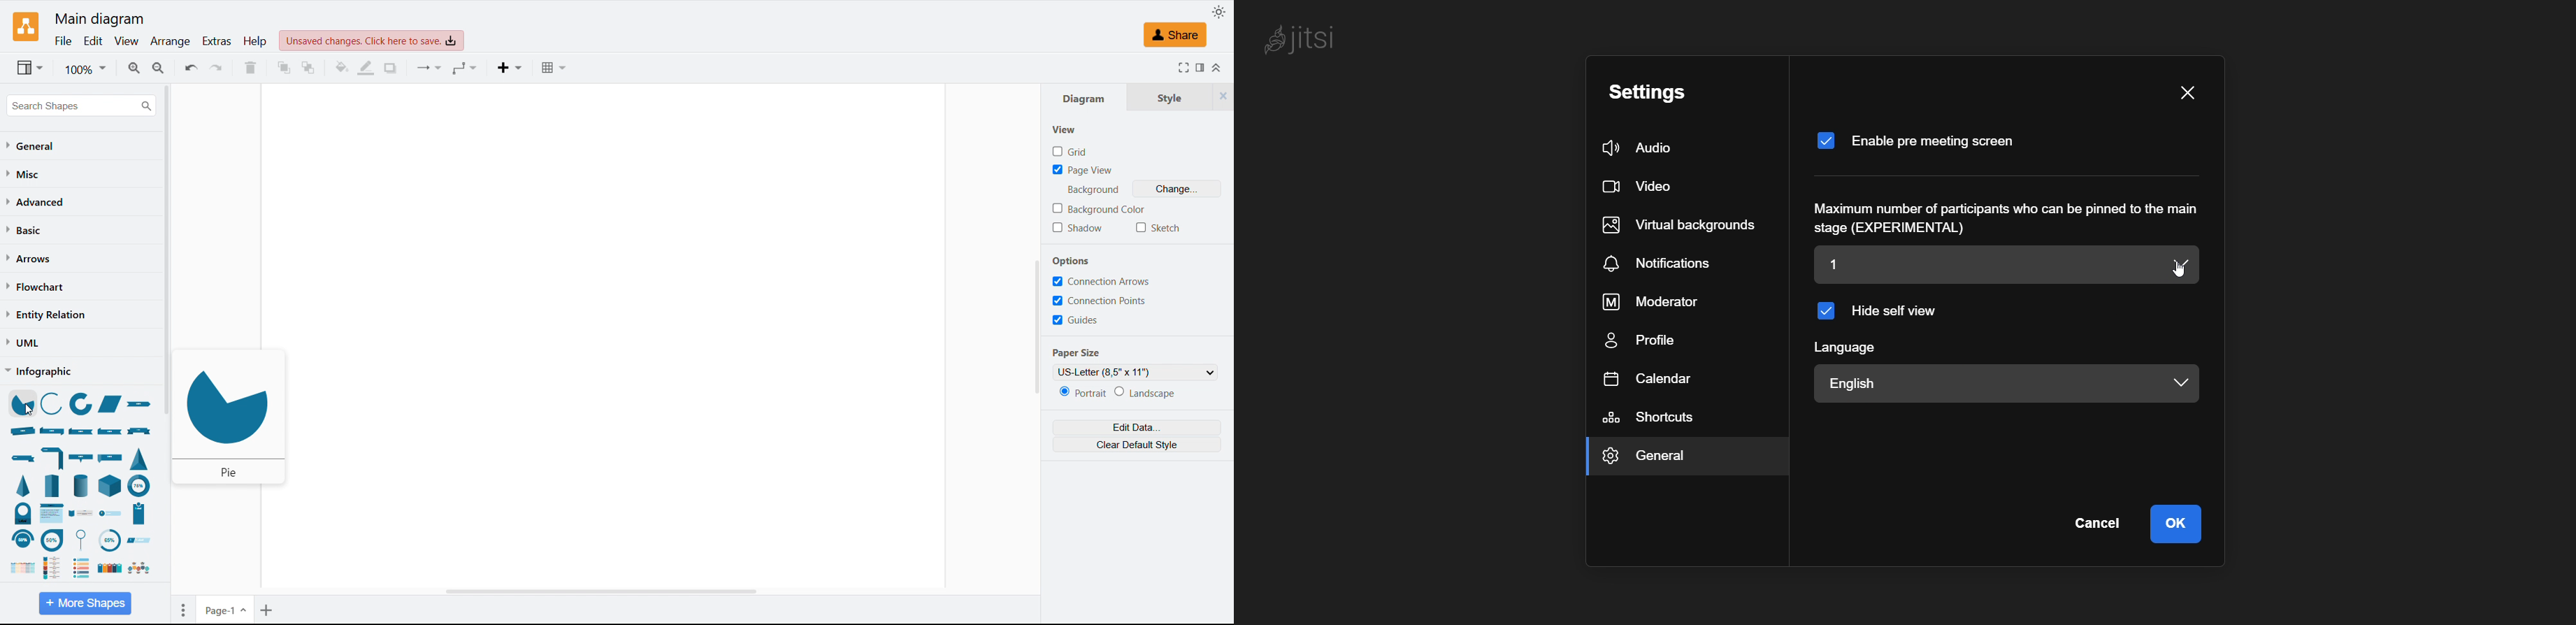 Image resolution: width=2576 pixels, height=644 pixels. I want to click on guides , so click(1076, 320).